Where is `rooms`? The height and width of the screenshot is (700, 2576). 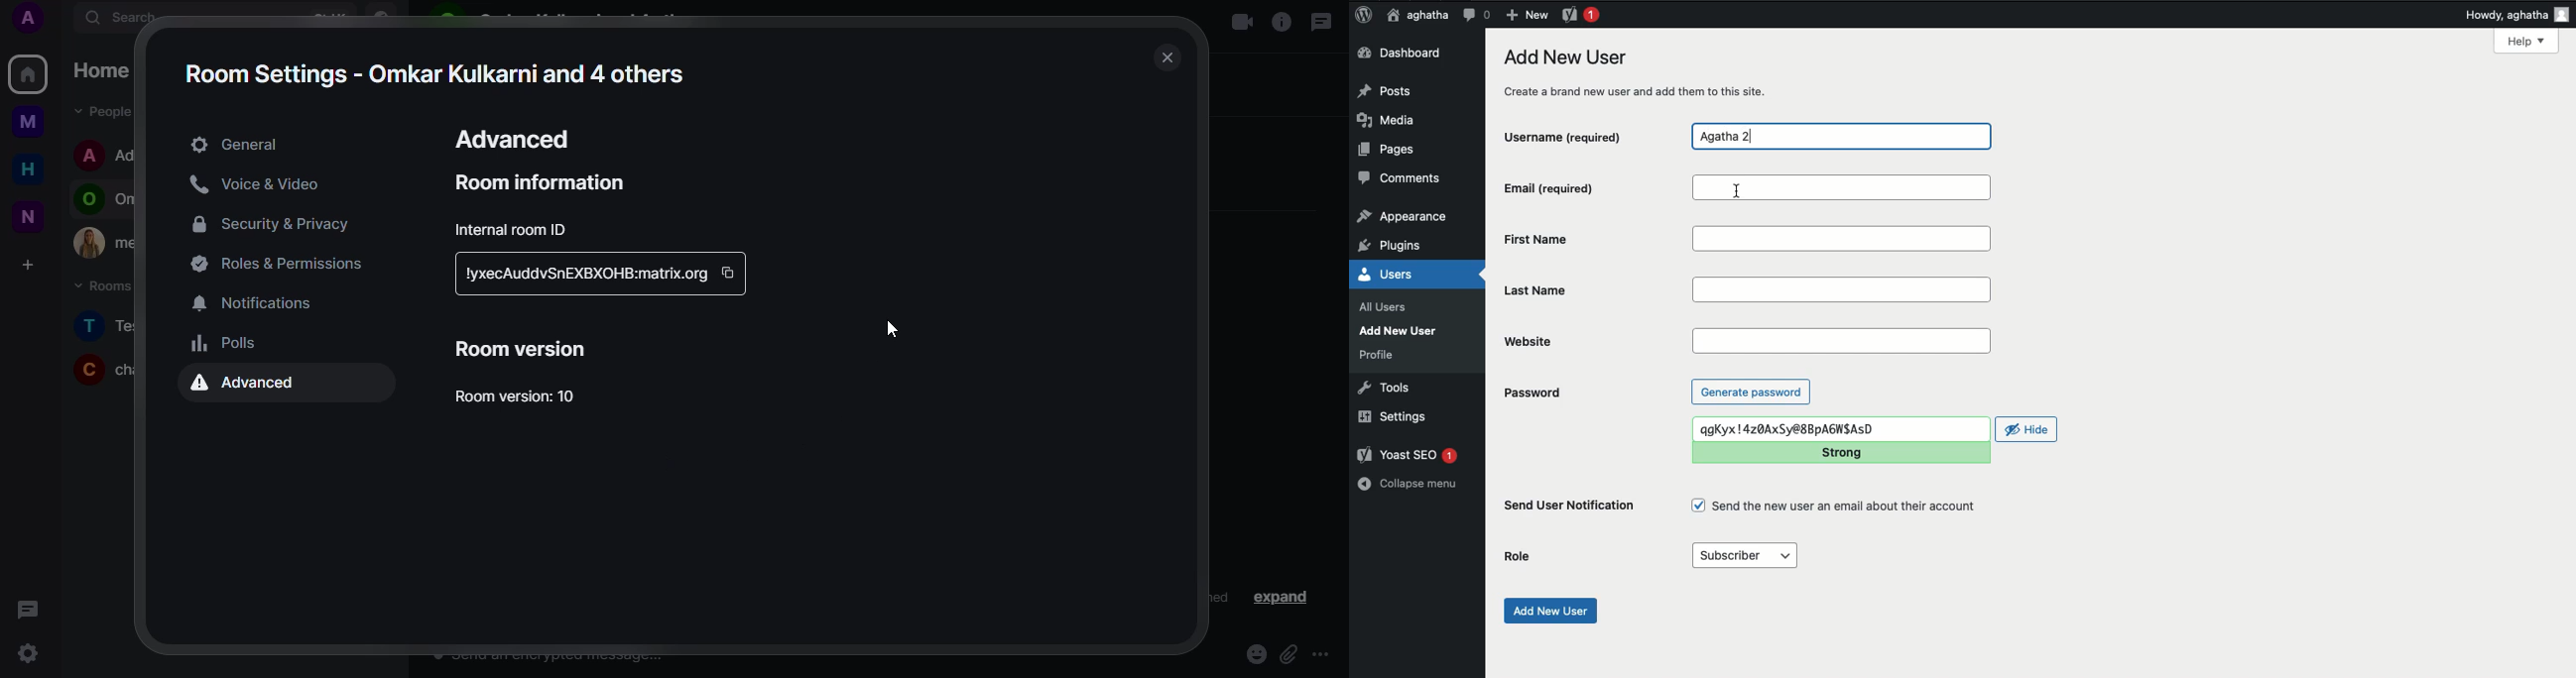
rooms is located at coordinates (101, 286).